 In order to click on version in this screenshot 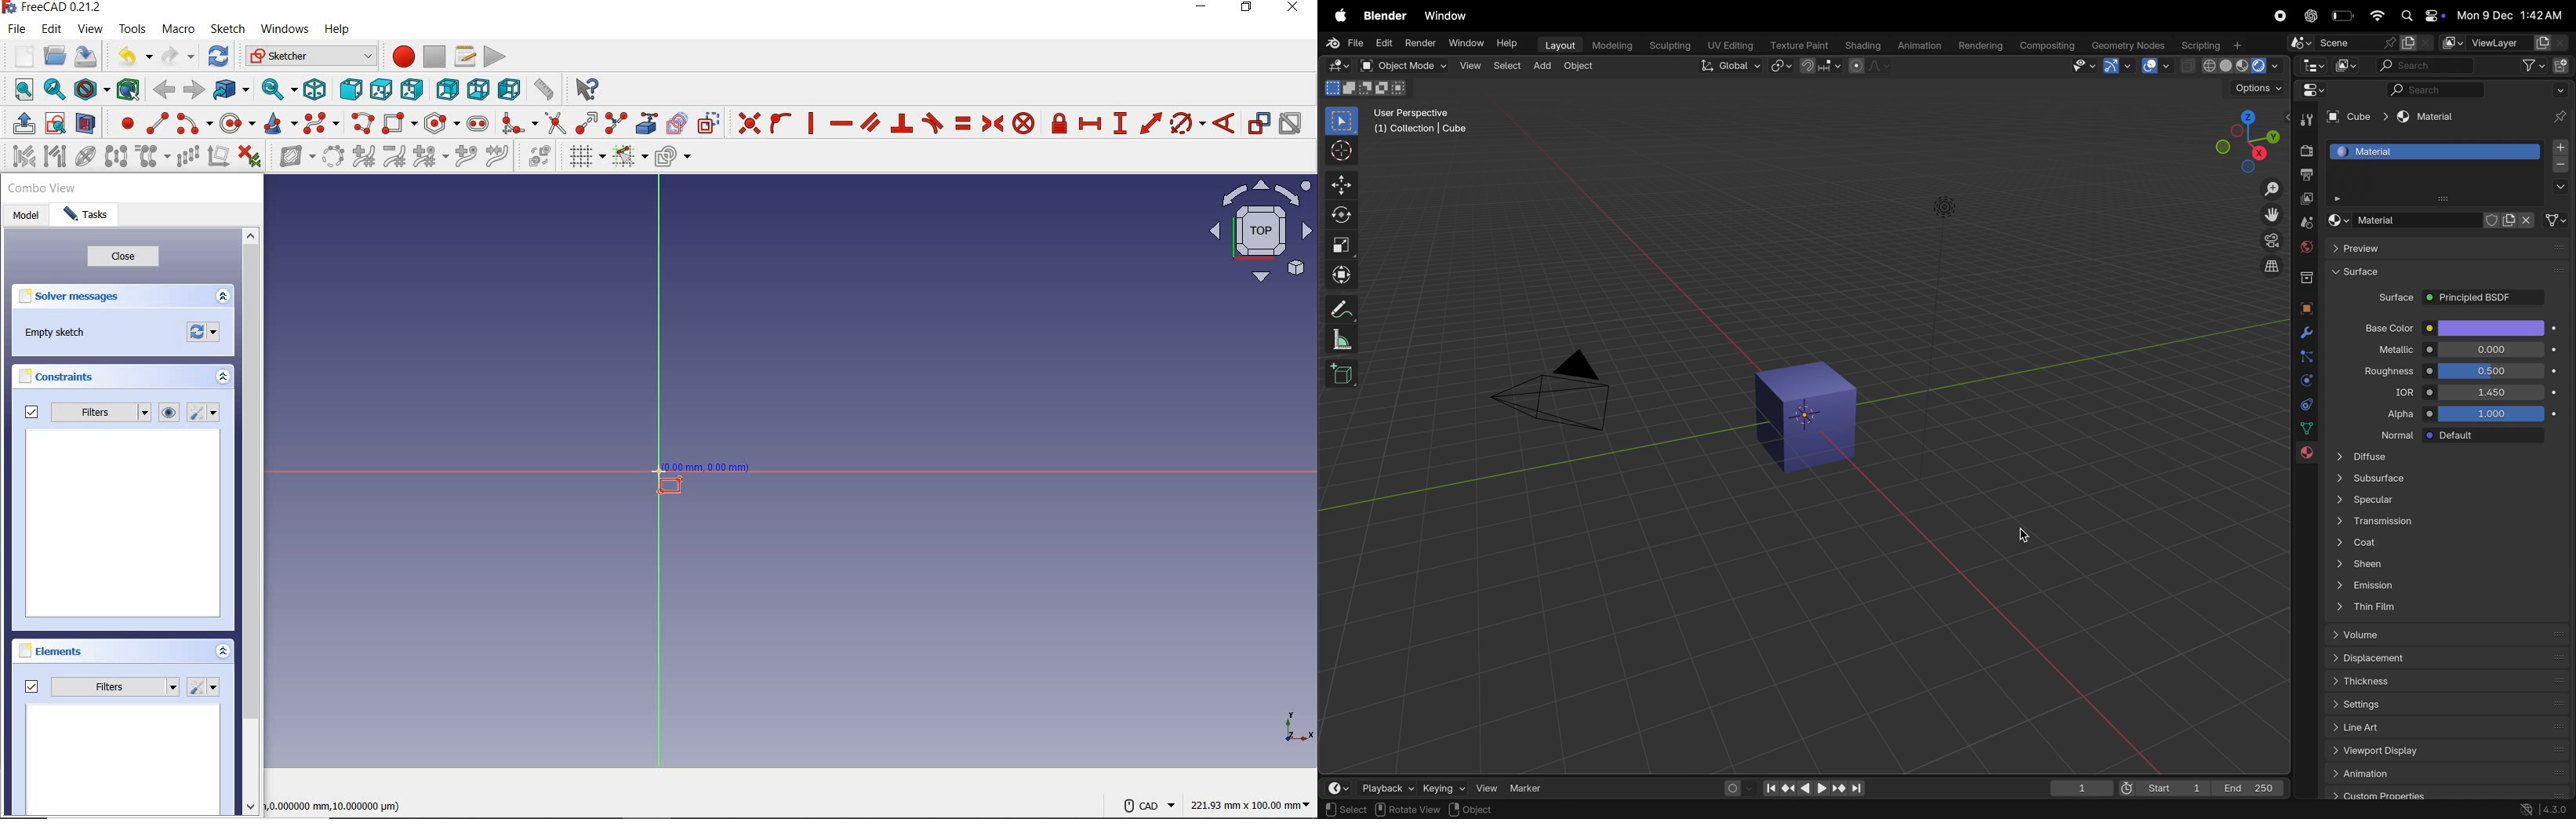, I will do `click(2544, 810)`.